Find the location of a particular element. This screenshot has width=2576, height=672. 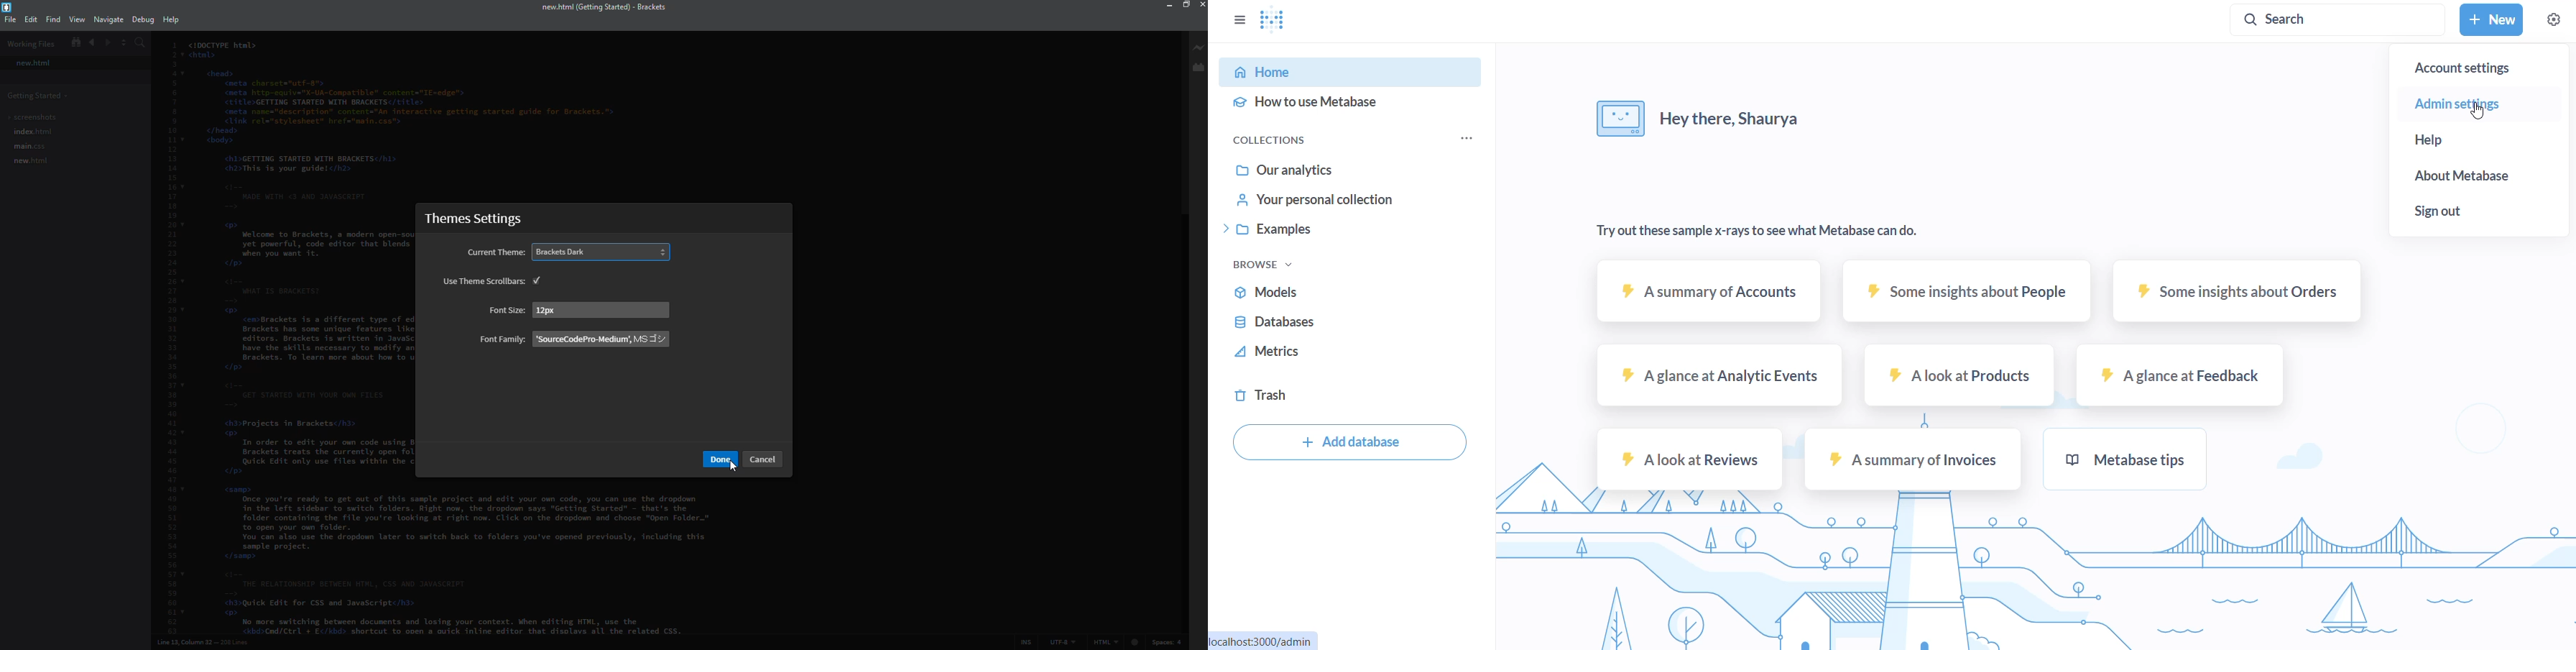

¥ Alook at Reviews is located at coordinates (1692, 459).